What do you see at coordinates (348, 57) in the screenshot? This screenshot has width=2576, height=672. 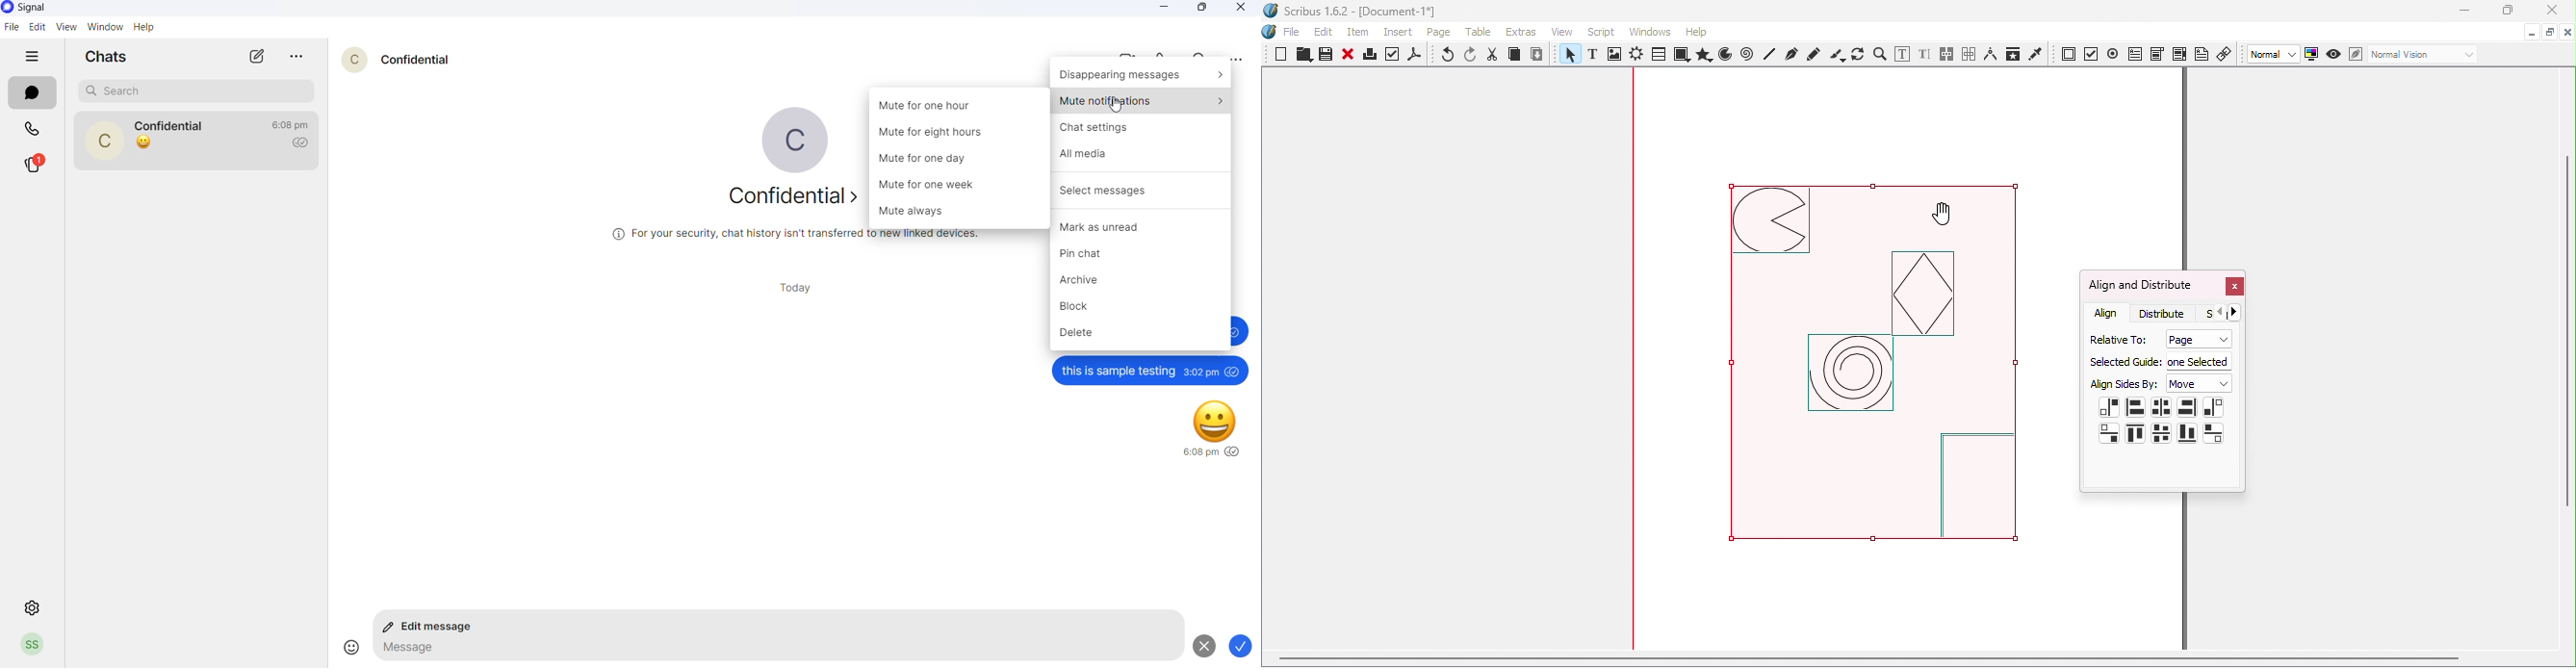 I see `profile picture` at bounding box center [348, 57].